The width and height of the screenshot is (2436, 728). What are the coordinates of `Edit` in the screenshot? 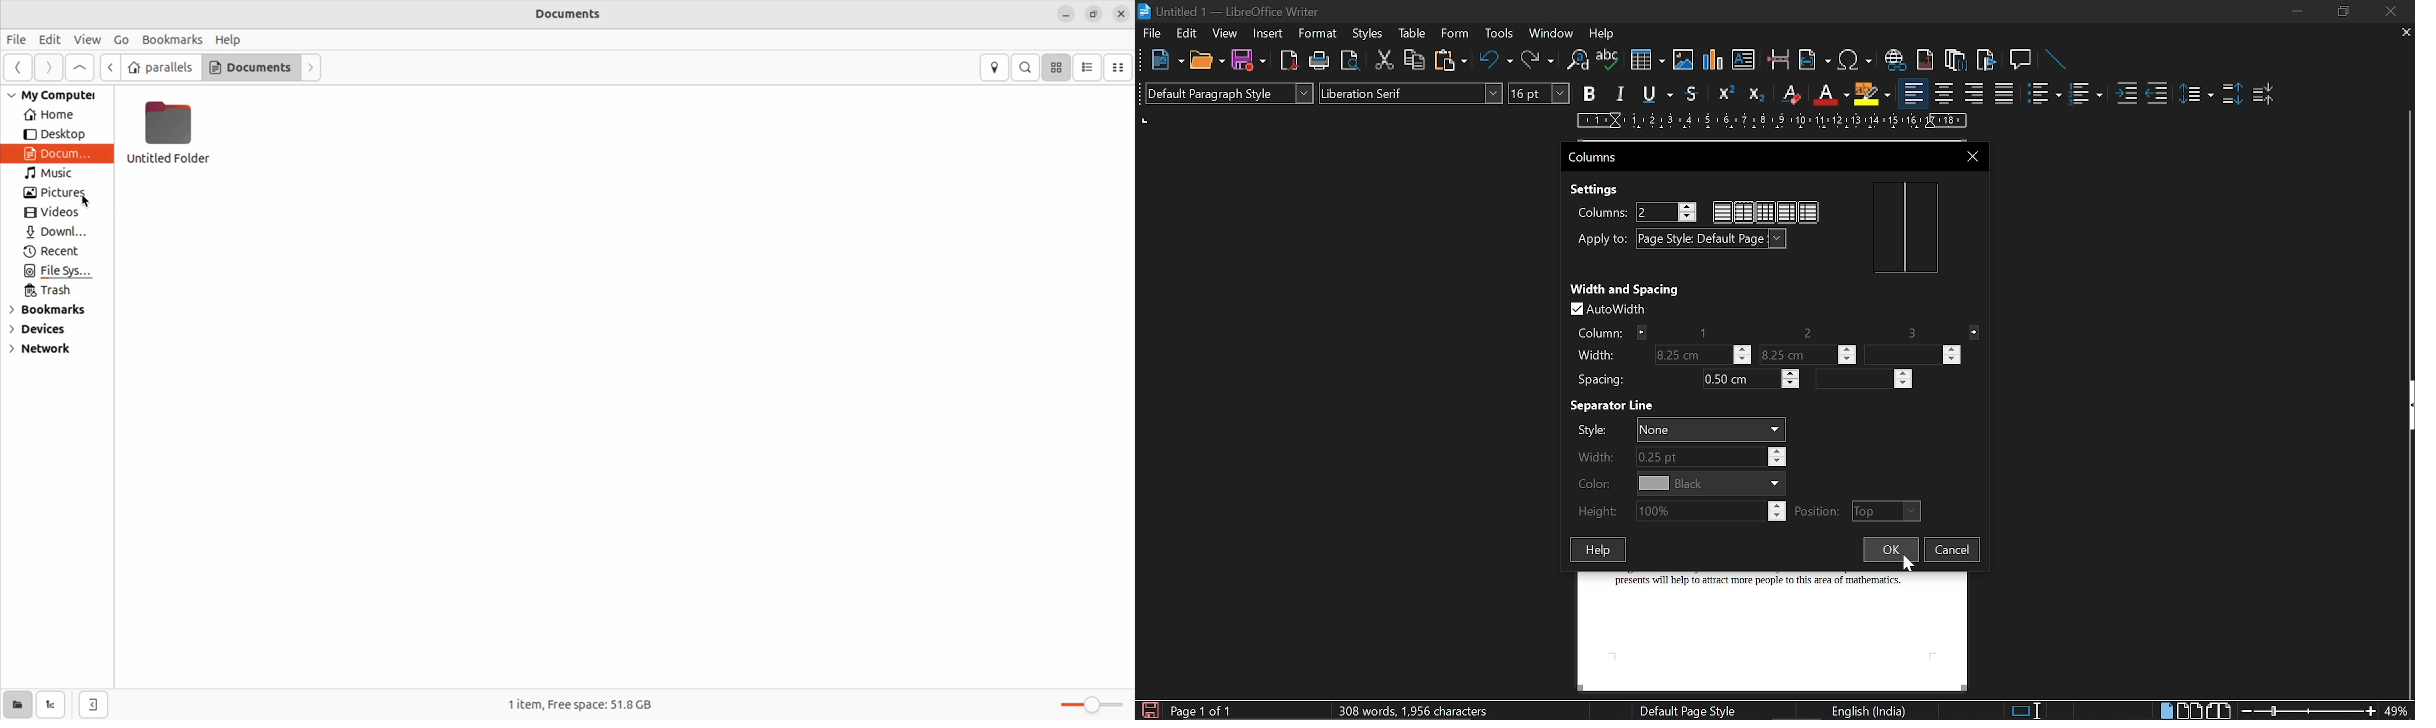 It's located at (1187, 33).